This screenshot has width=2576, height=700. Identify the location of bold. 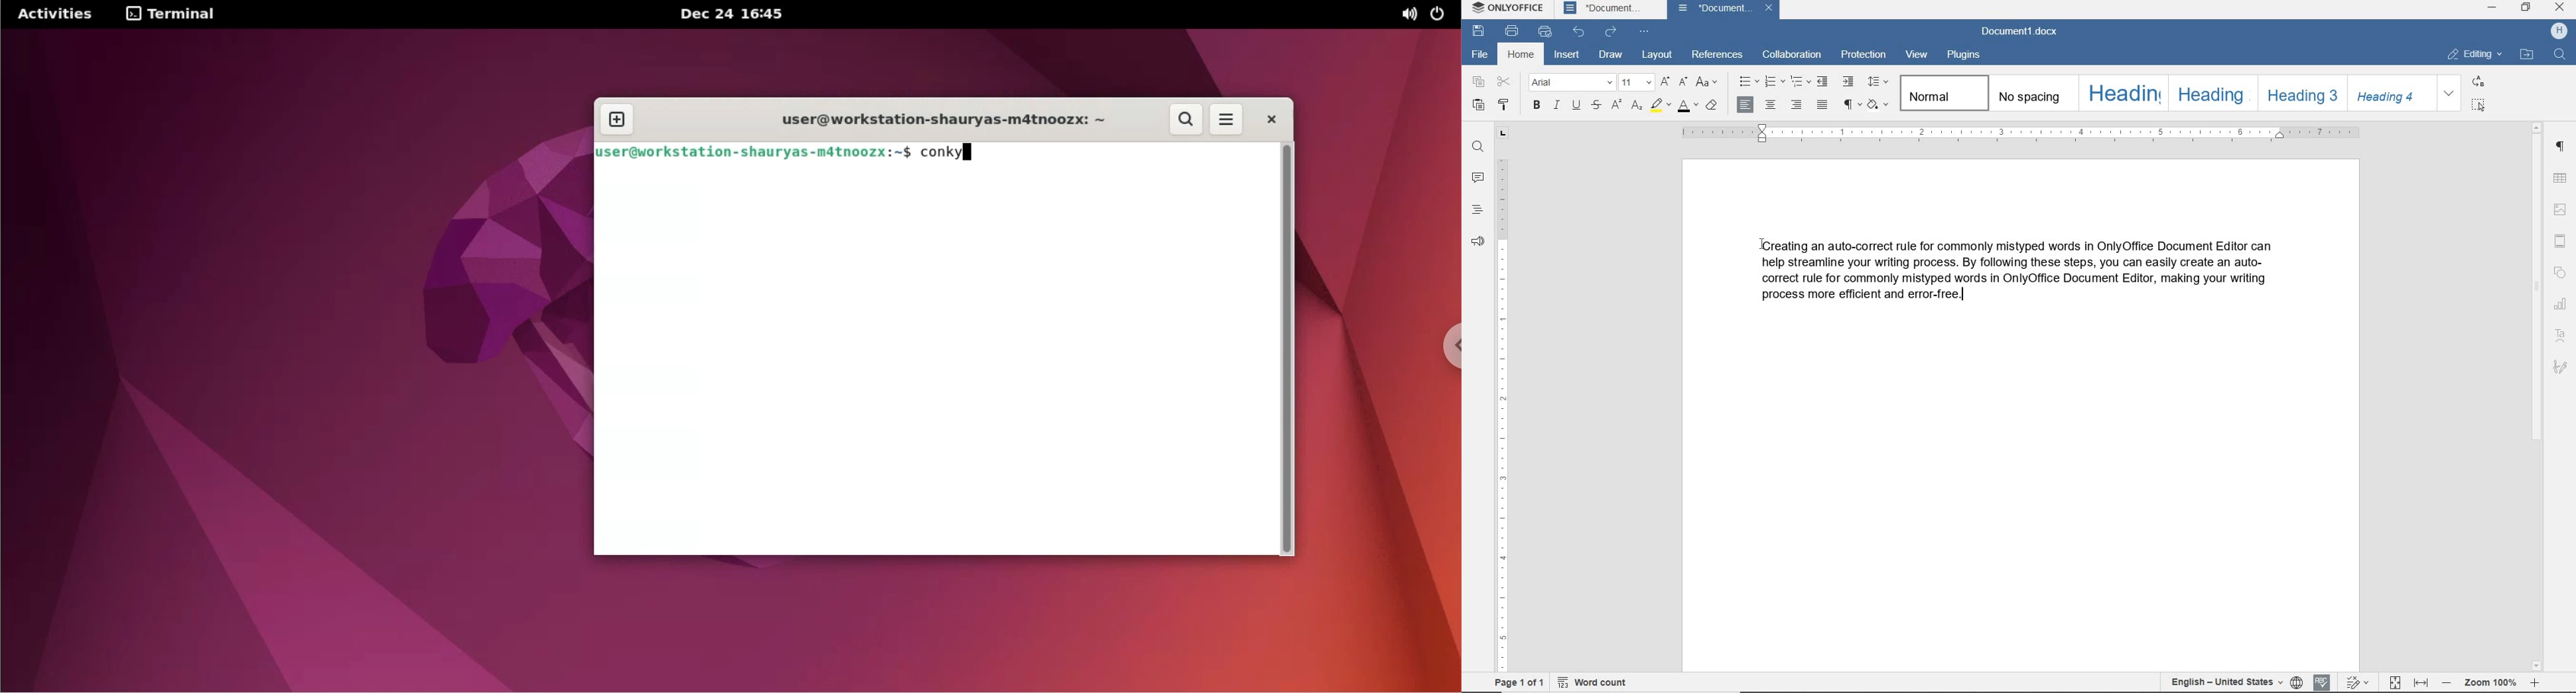
(1537, 106).